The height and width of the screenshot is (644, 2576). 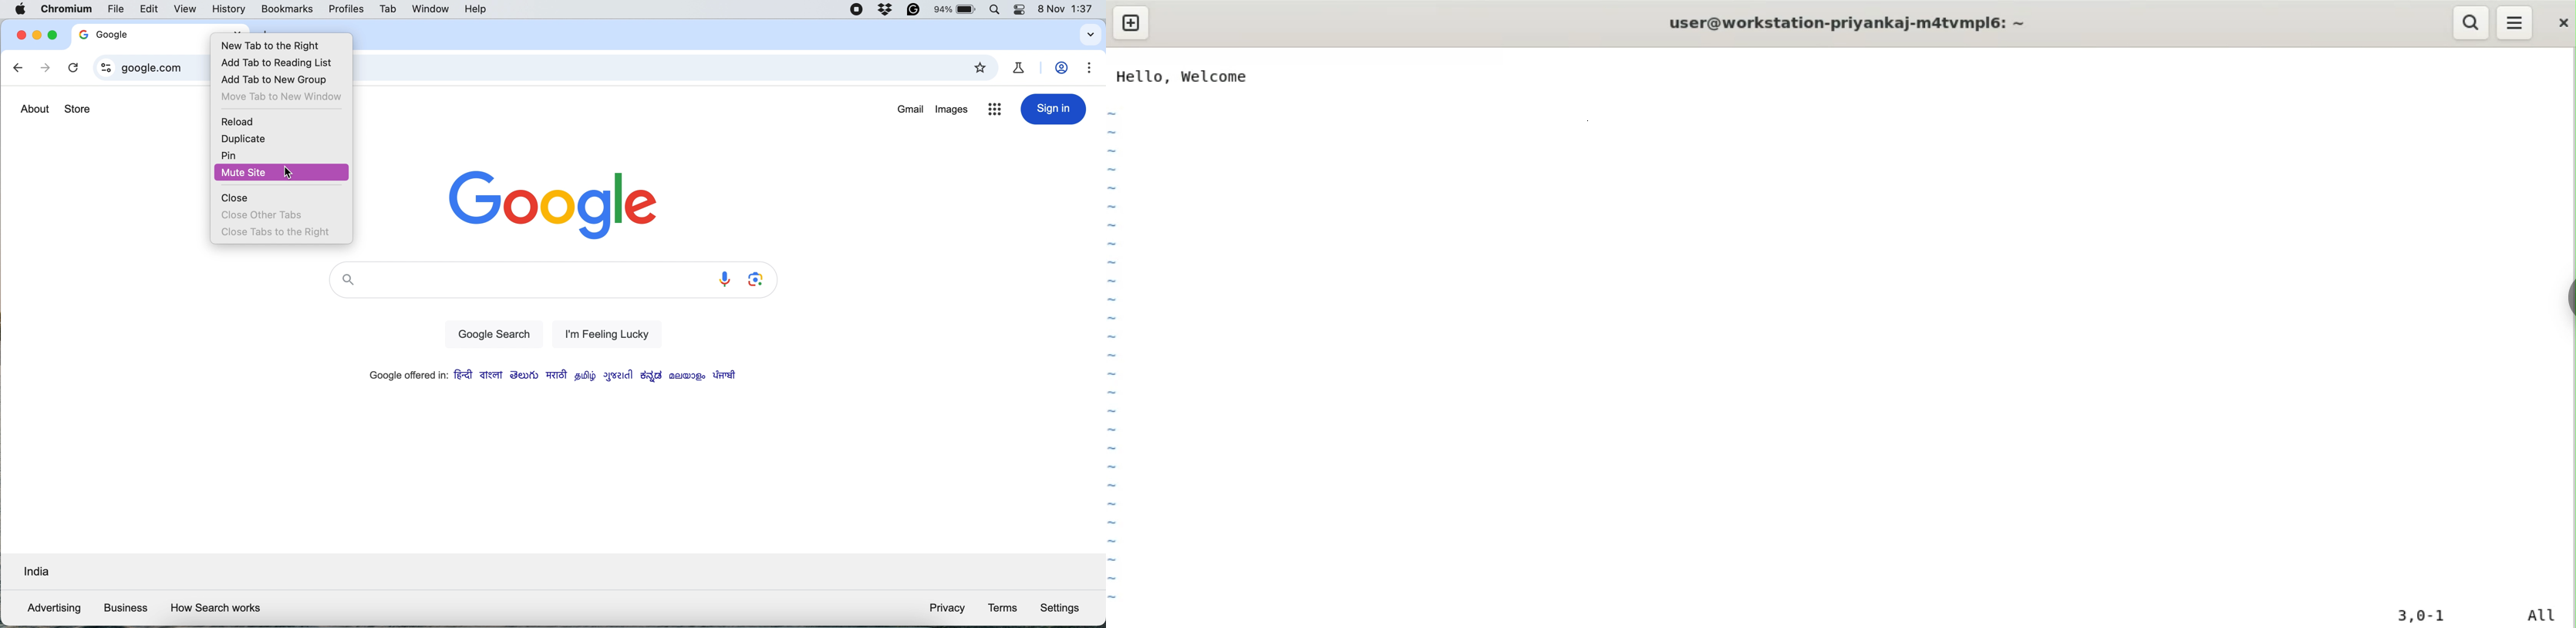 I want to click on view, so click(x=189, y=8).